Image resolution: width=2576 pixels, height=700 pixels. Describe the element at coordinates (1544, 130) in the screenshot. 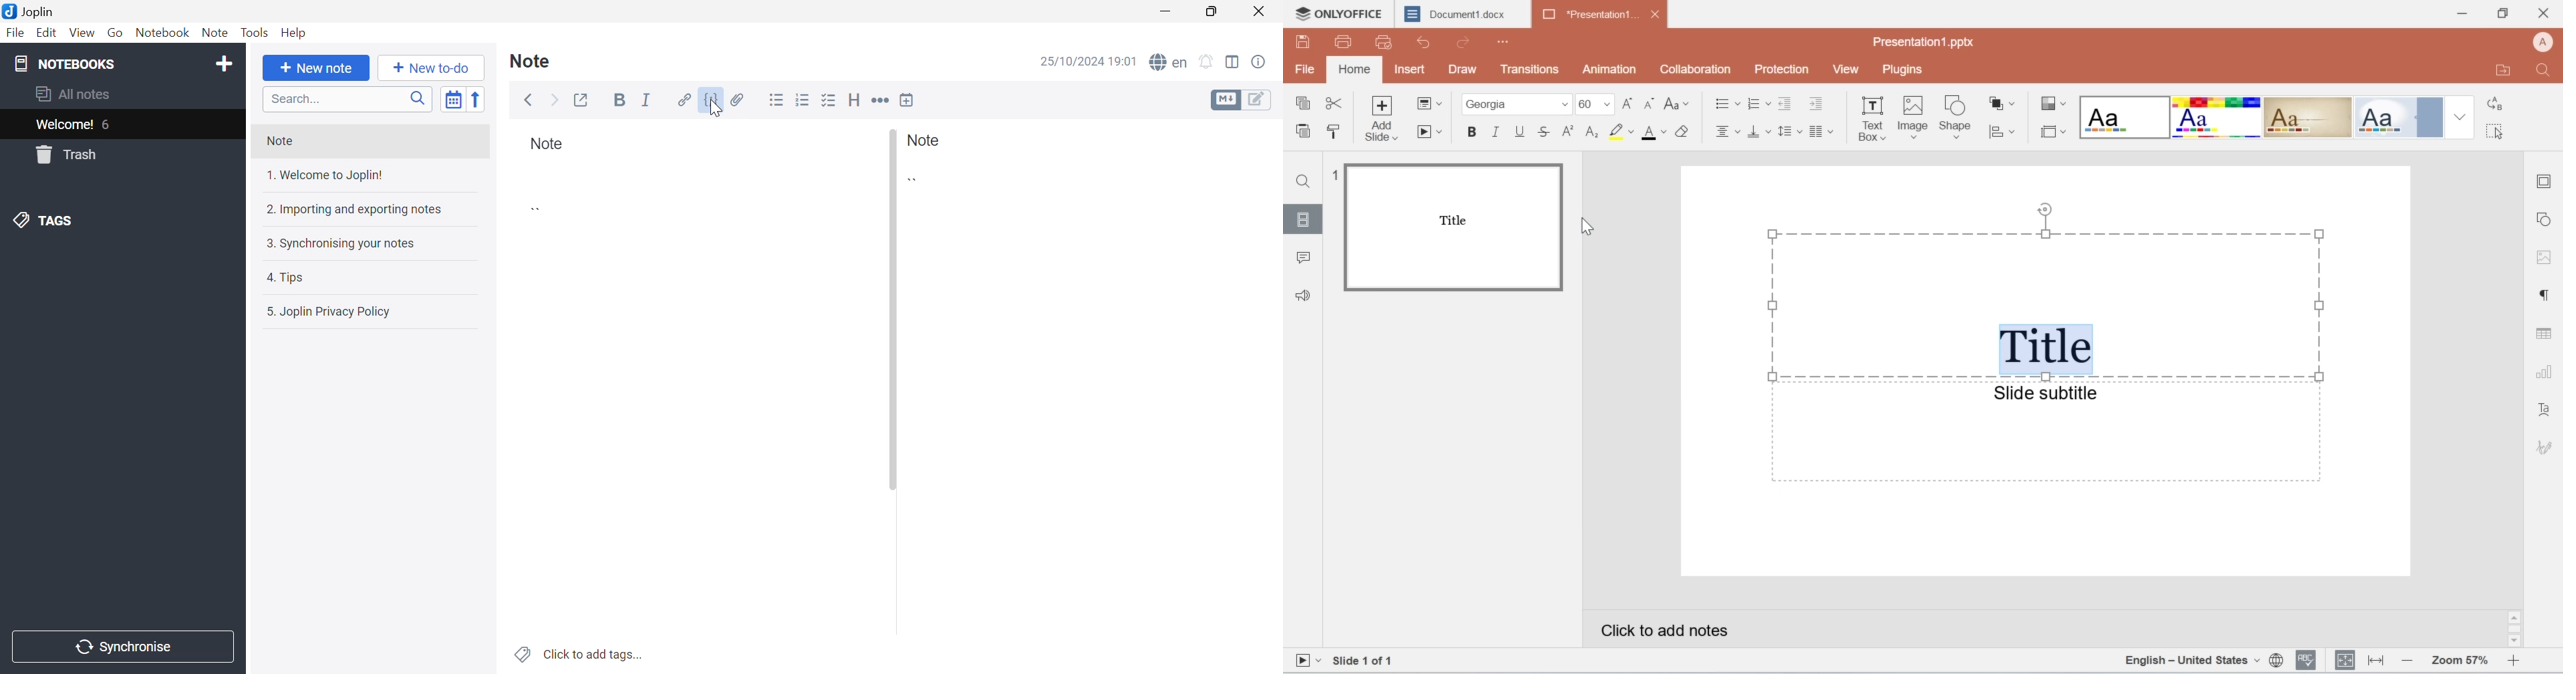

I see `strikethrough` at that location.